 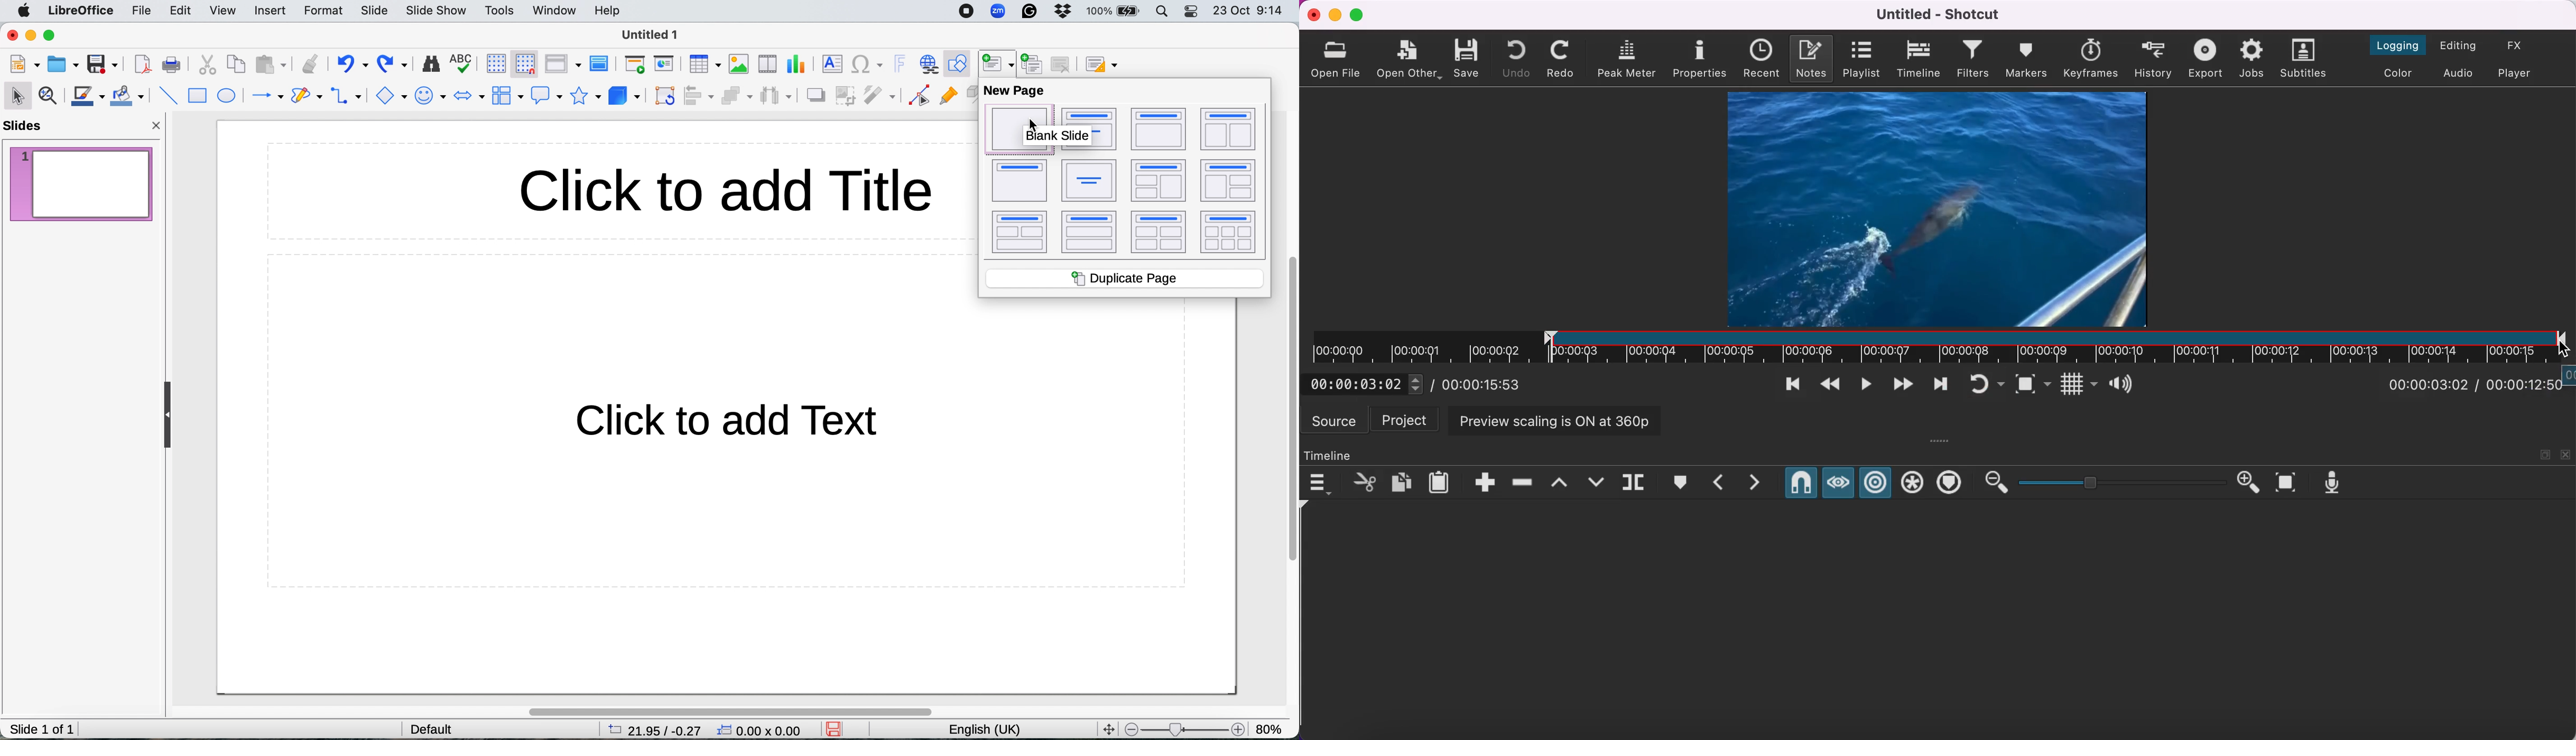 What do you see at coordinates (1312, 14) in the screenshot?
I see `close` at bounding box center [1312, 14].